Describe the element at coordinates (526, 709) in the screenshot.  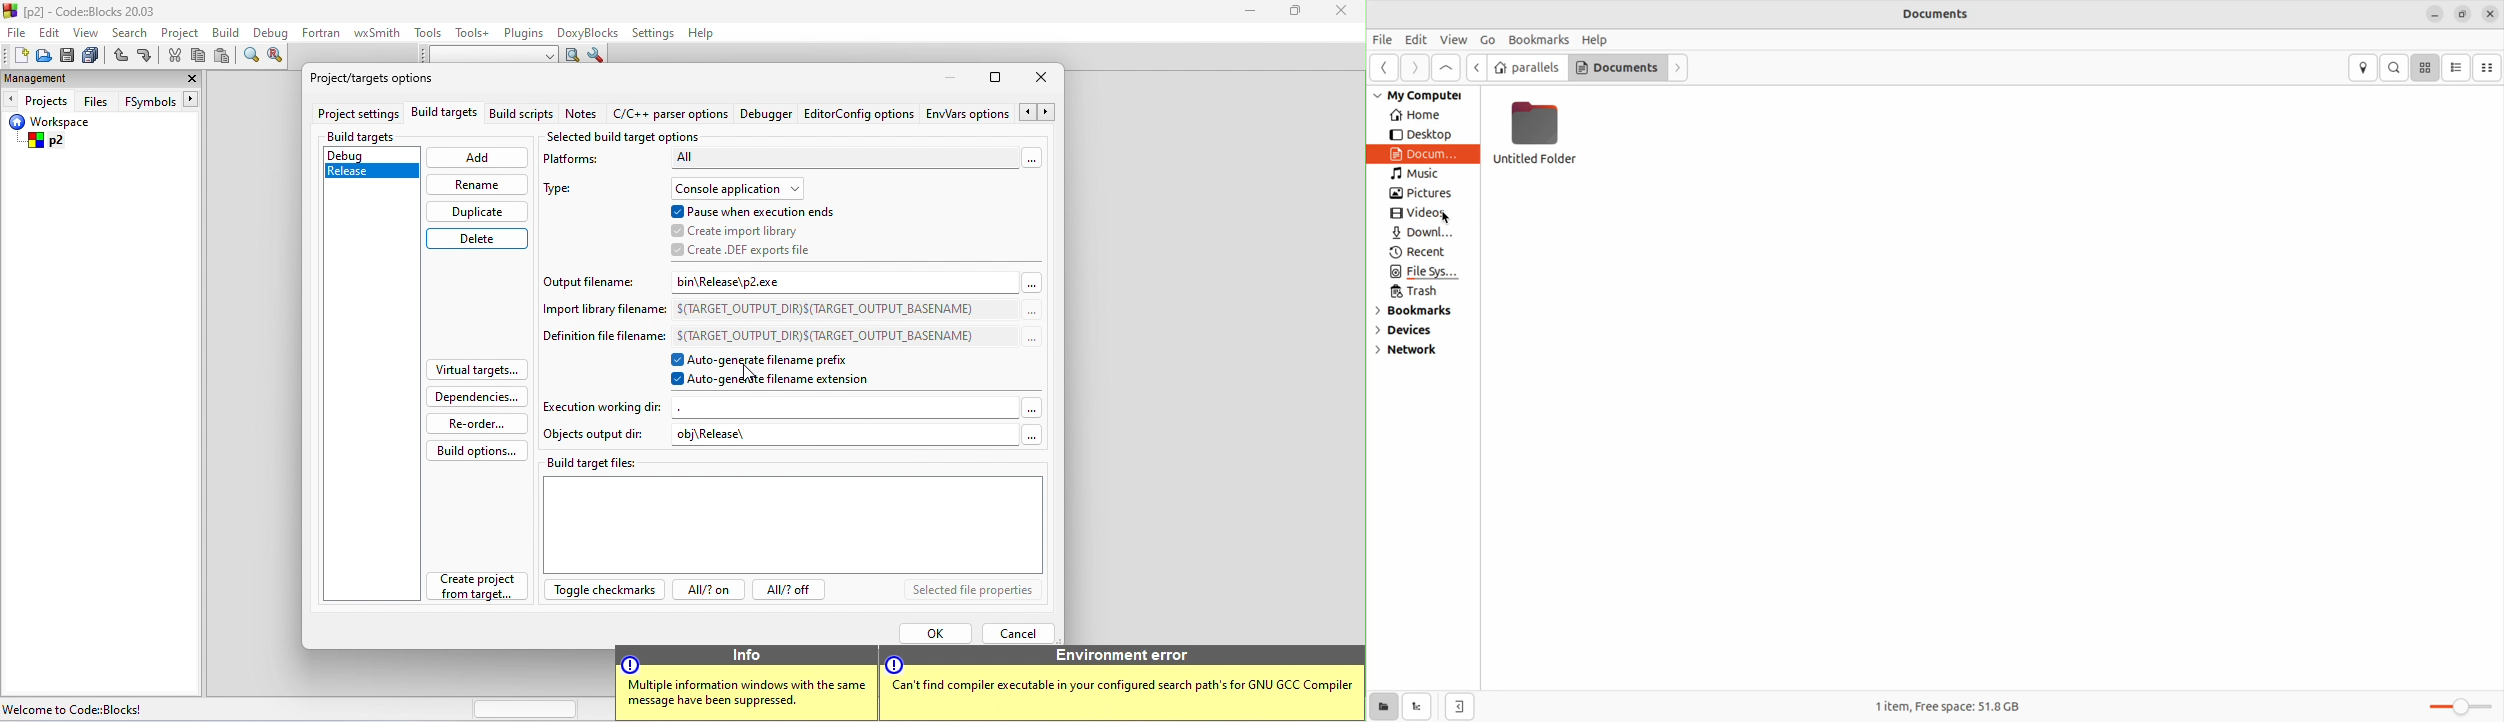
I see `horizontal scroll bar` at that location.